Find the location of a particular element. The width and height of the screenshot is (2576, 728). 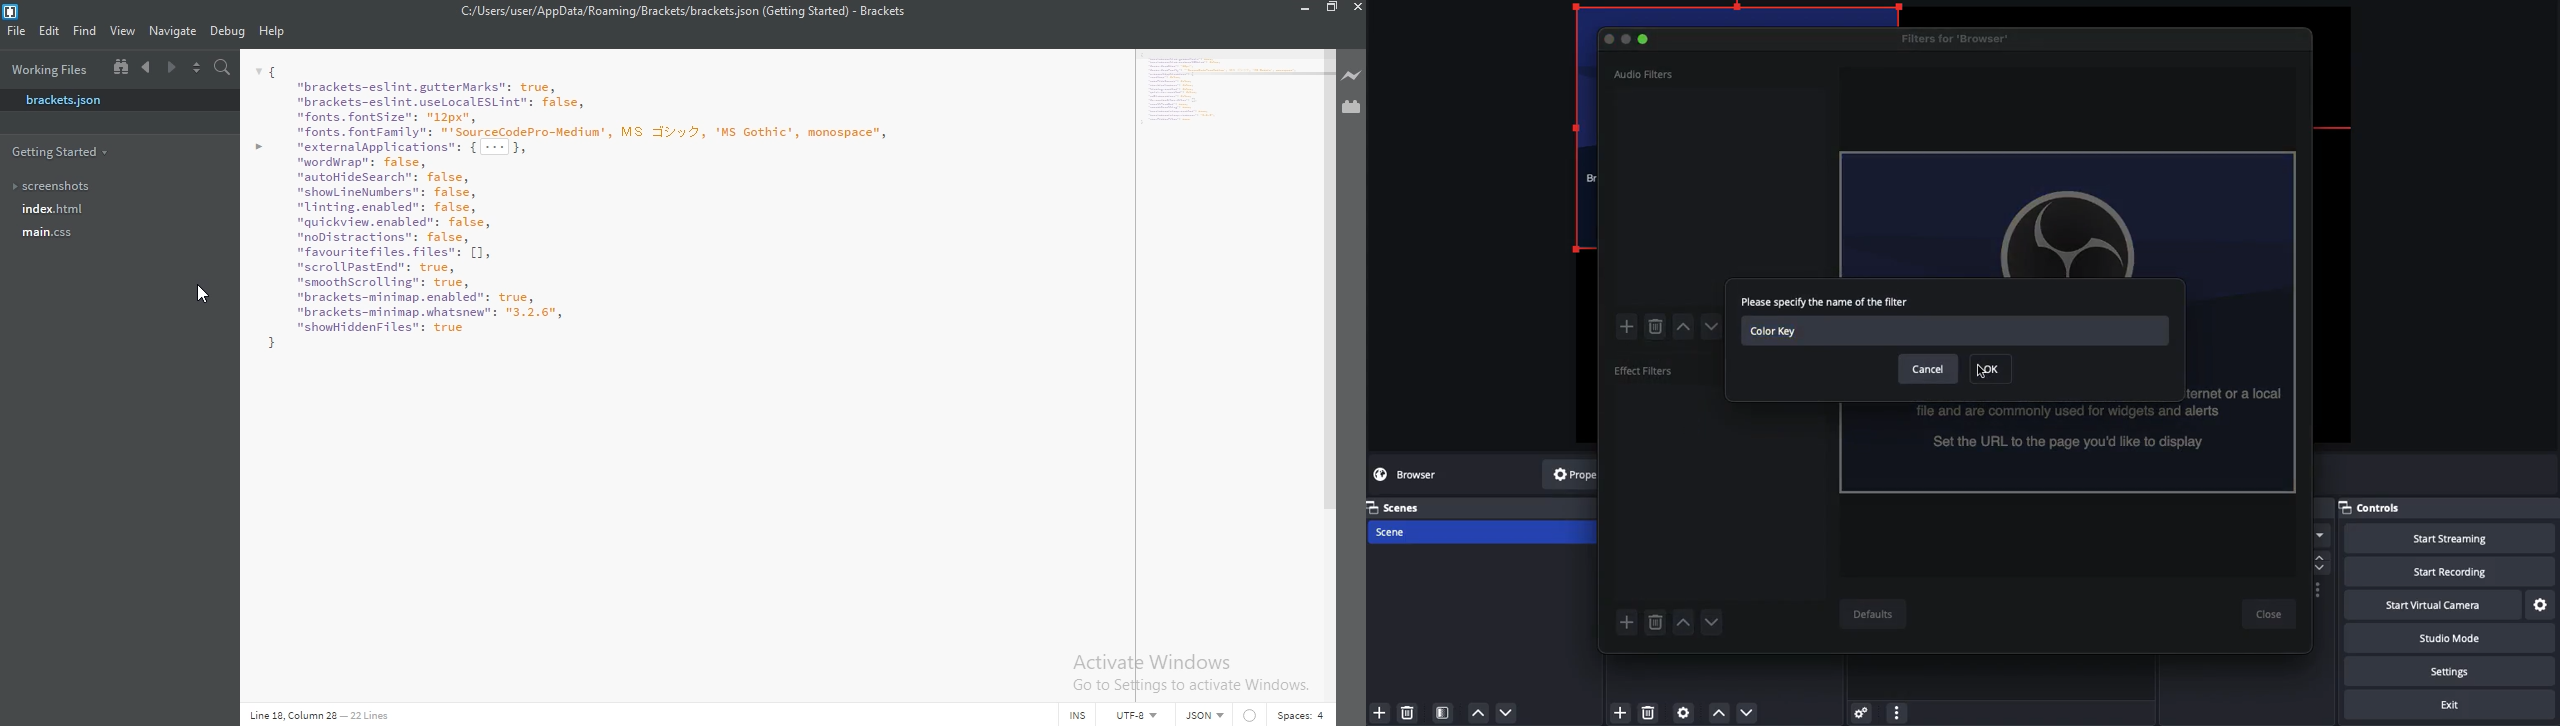

JSON is located at coordinates (1202, 716).